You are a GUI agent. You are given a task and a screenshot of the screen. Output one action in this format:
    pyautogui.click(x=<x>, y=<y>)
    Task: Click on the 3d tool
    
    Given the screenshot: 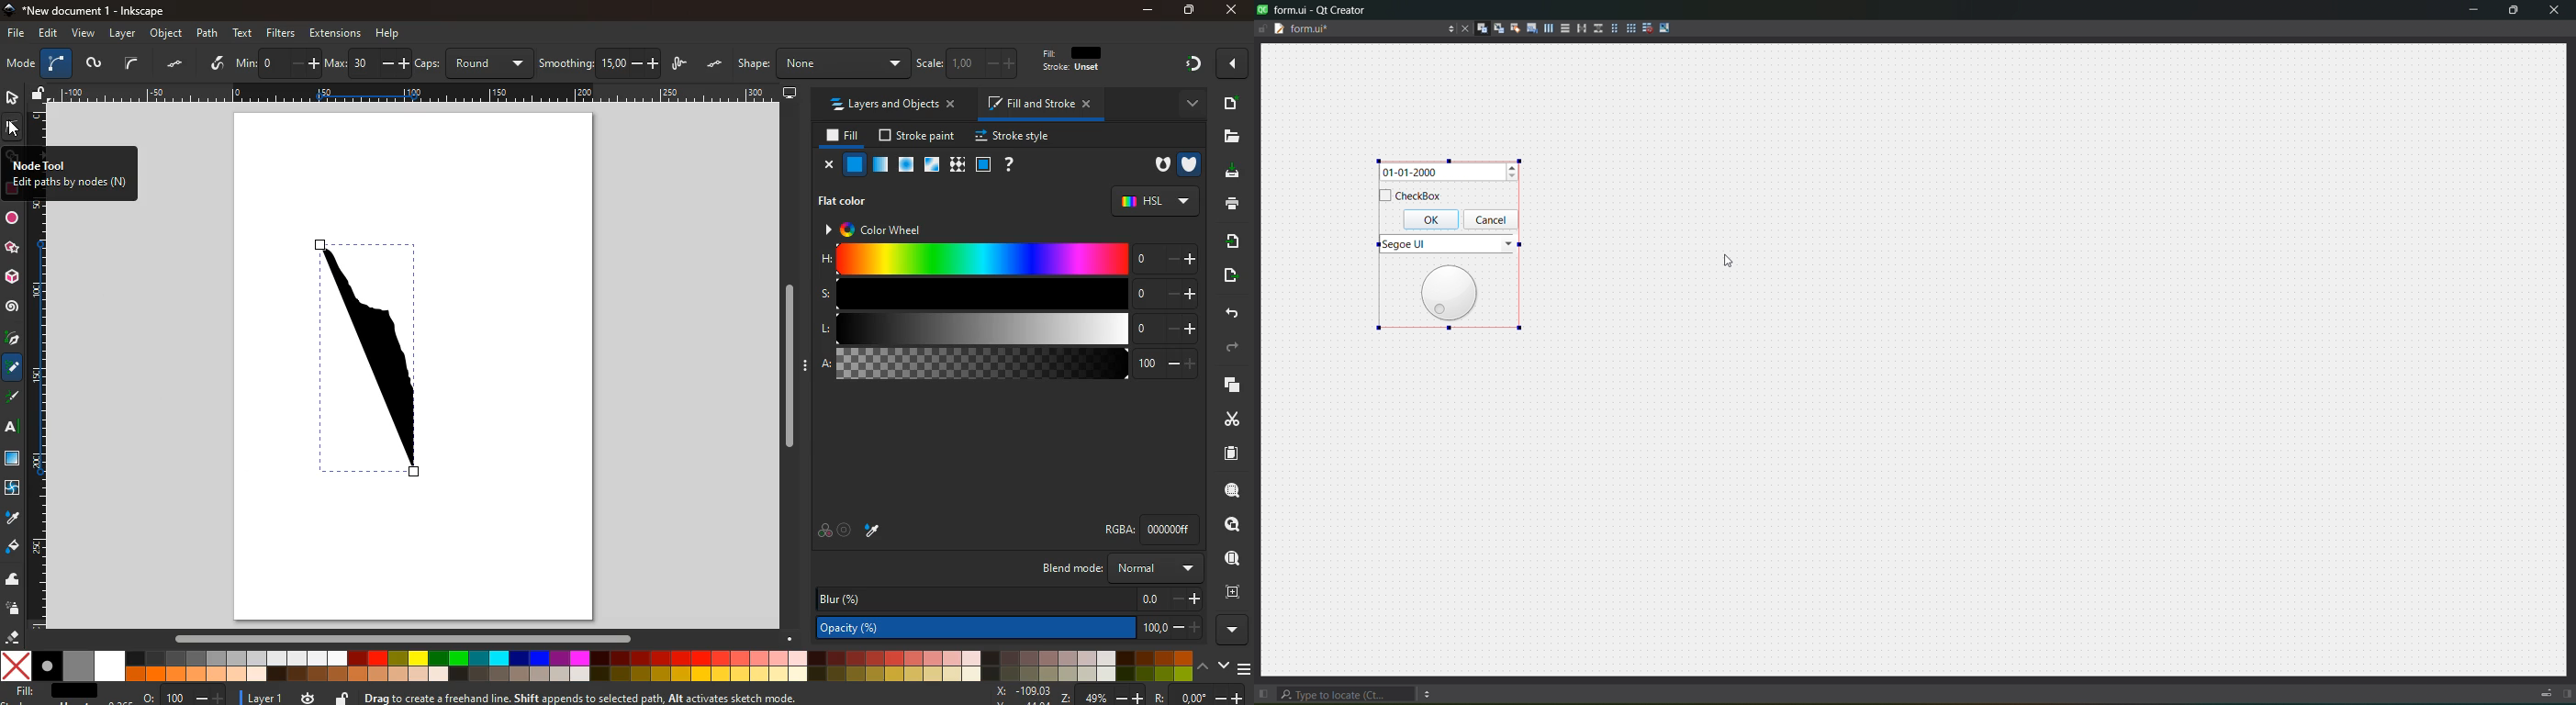 What is the action you would take?
    pyautogui.click(x=14, y=277)
    